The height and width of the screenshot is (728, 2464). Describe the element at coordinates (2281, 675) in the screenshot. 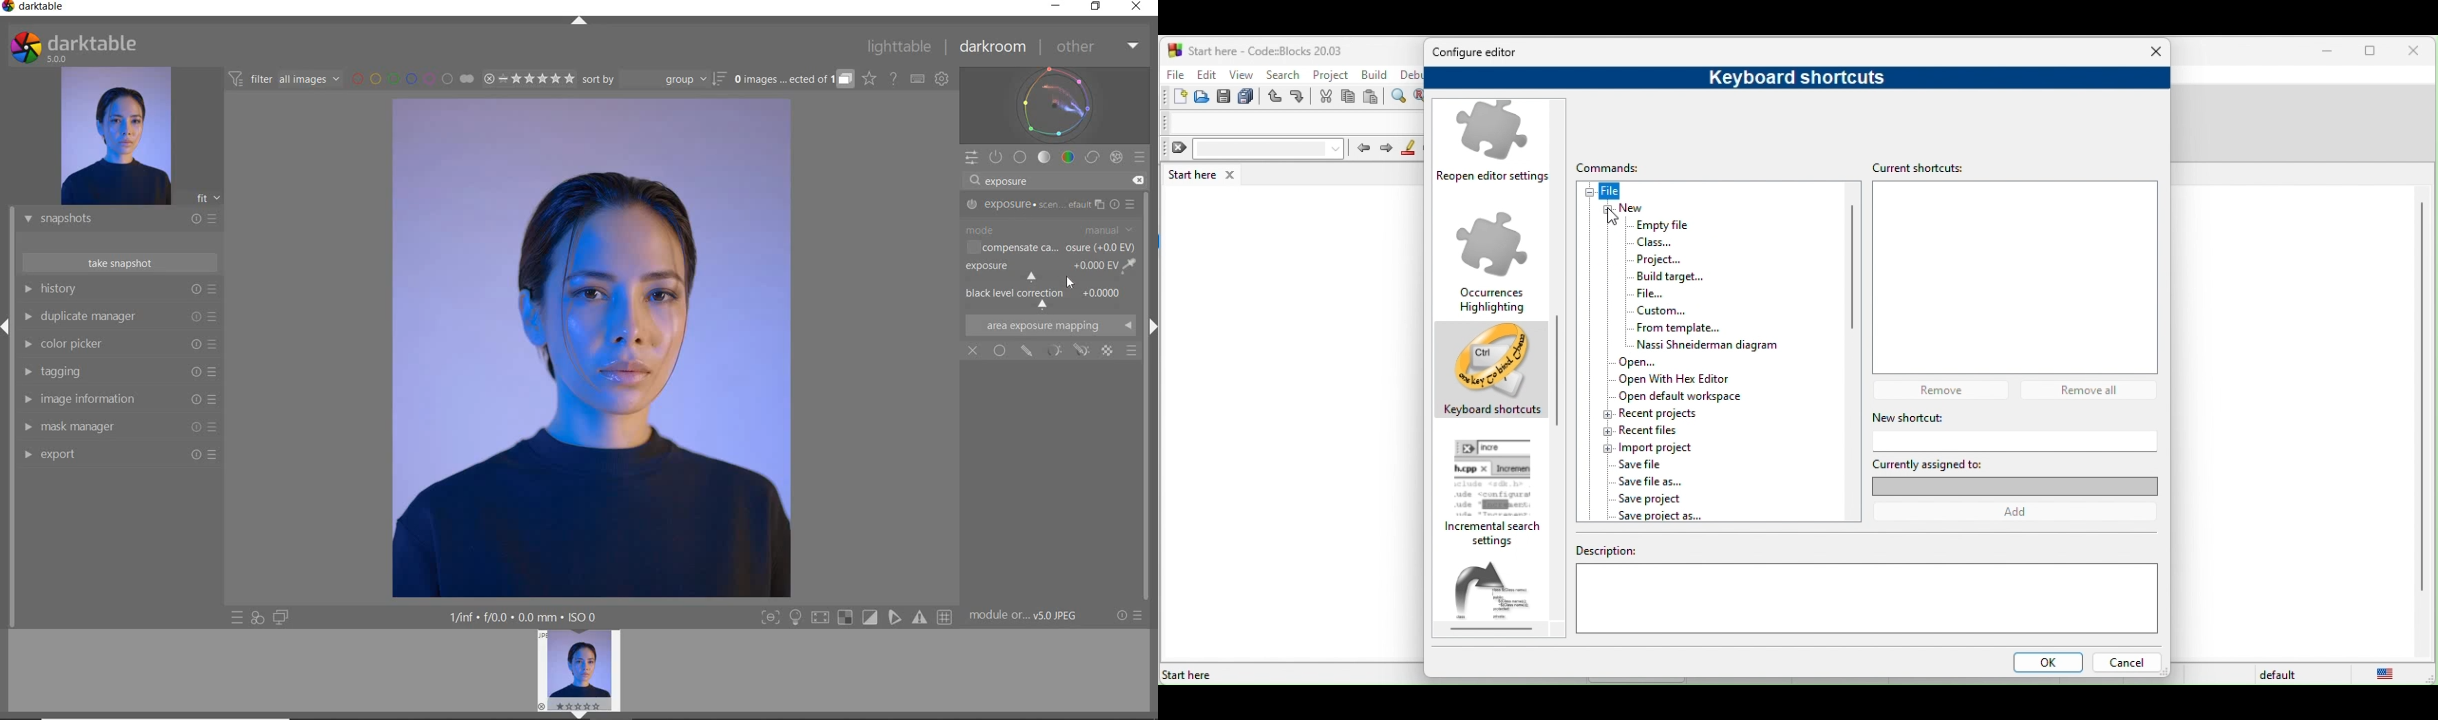

I see `default` at that location.